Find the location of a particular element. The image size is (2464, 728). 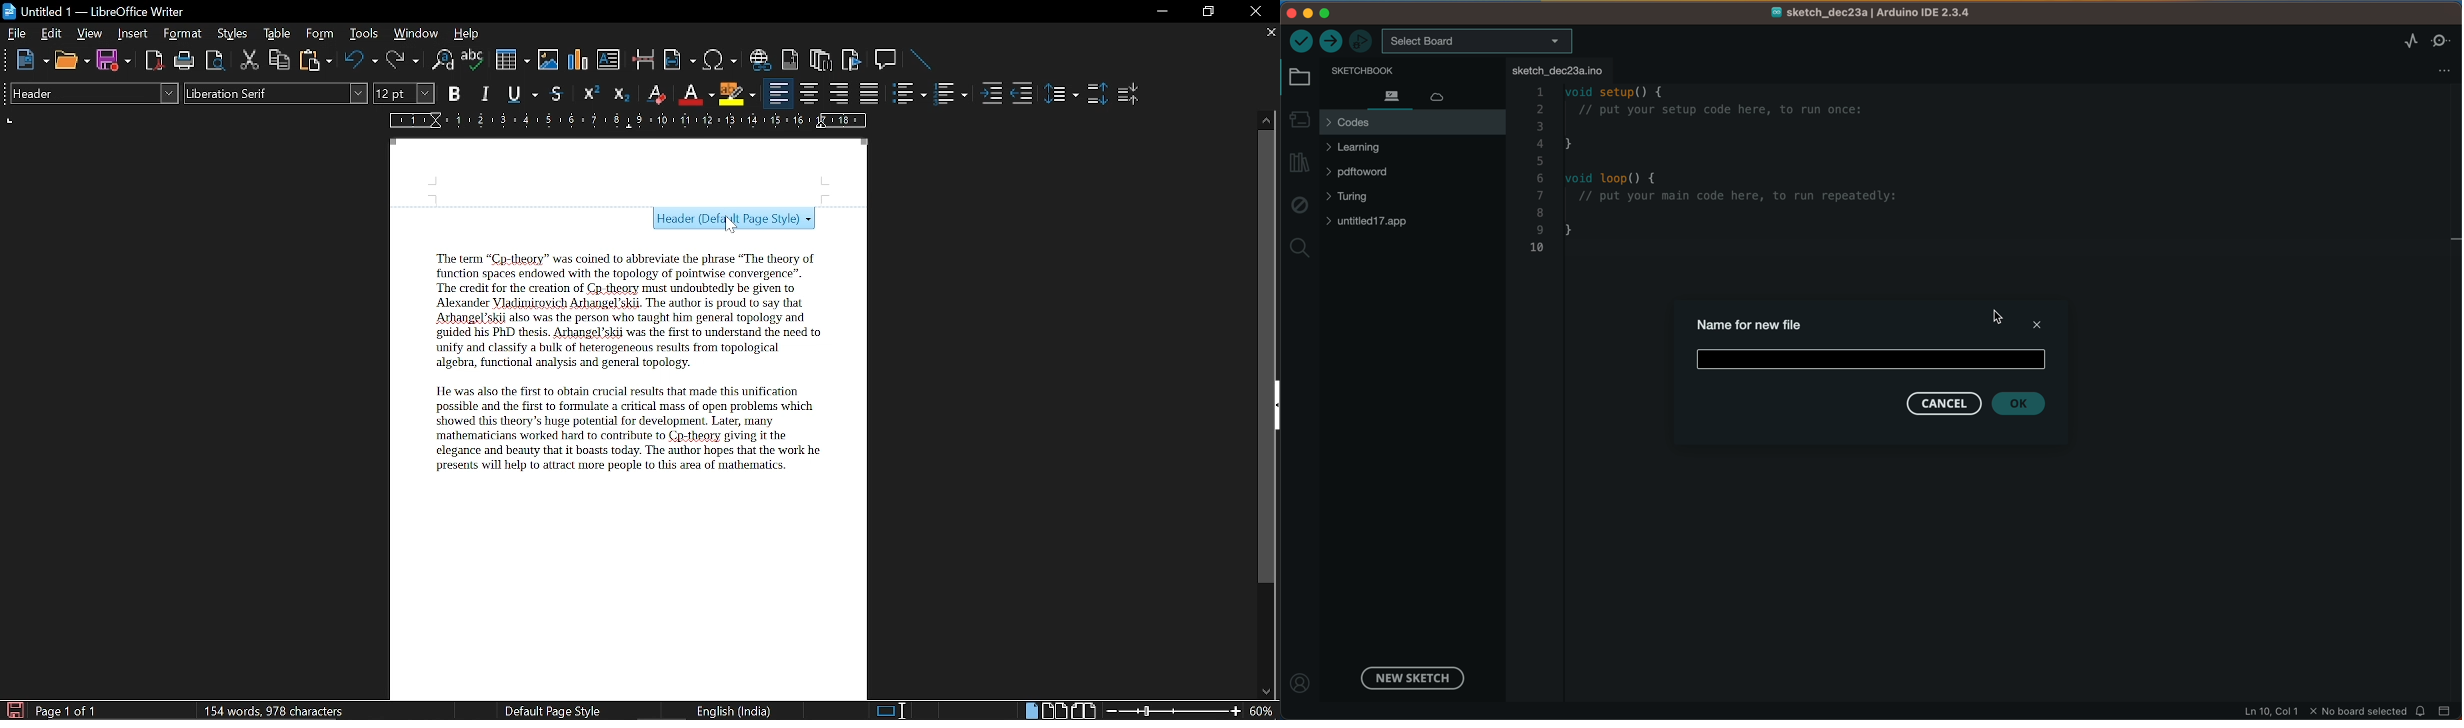

Align right is located at coordinates (841, 93).